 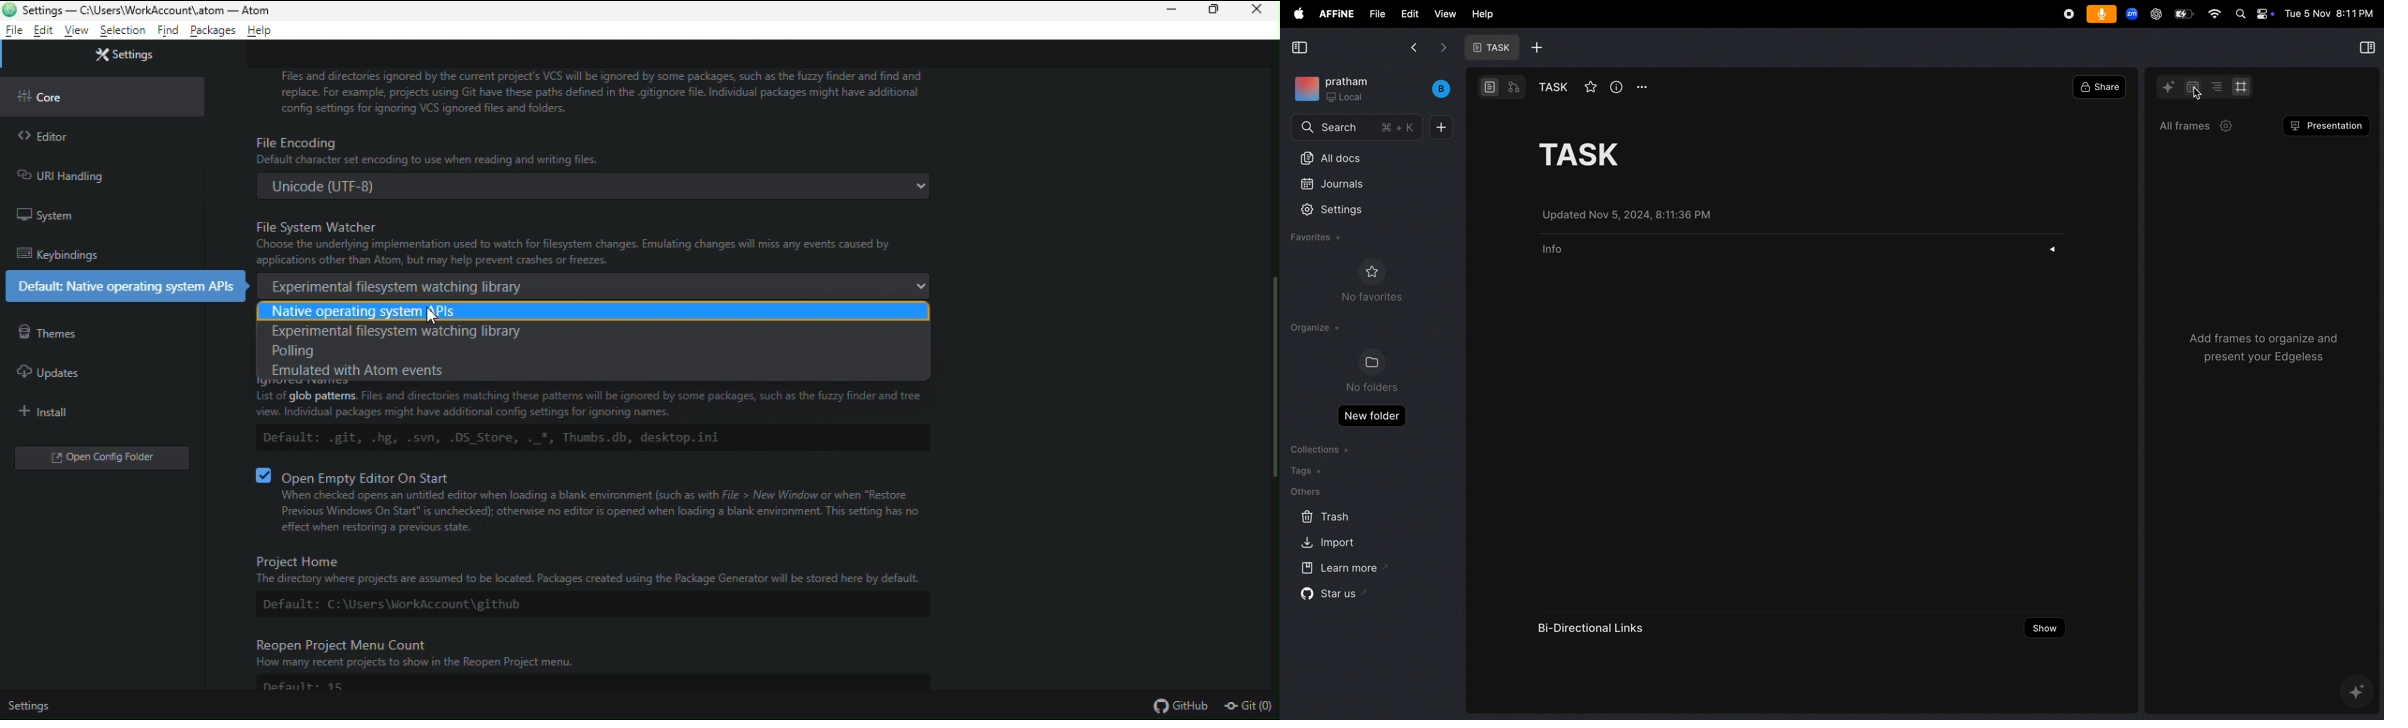 What do you see at coordinates (1515, 88) in the screenshot?
I see `workflow` at bounding box center [1515, 88].